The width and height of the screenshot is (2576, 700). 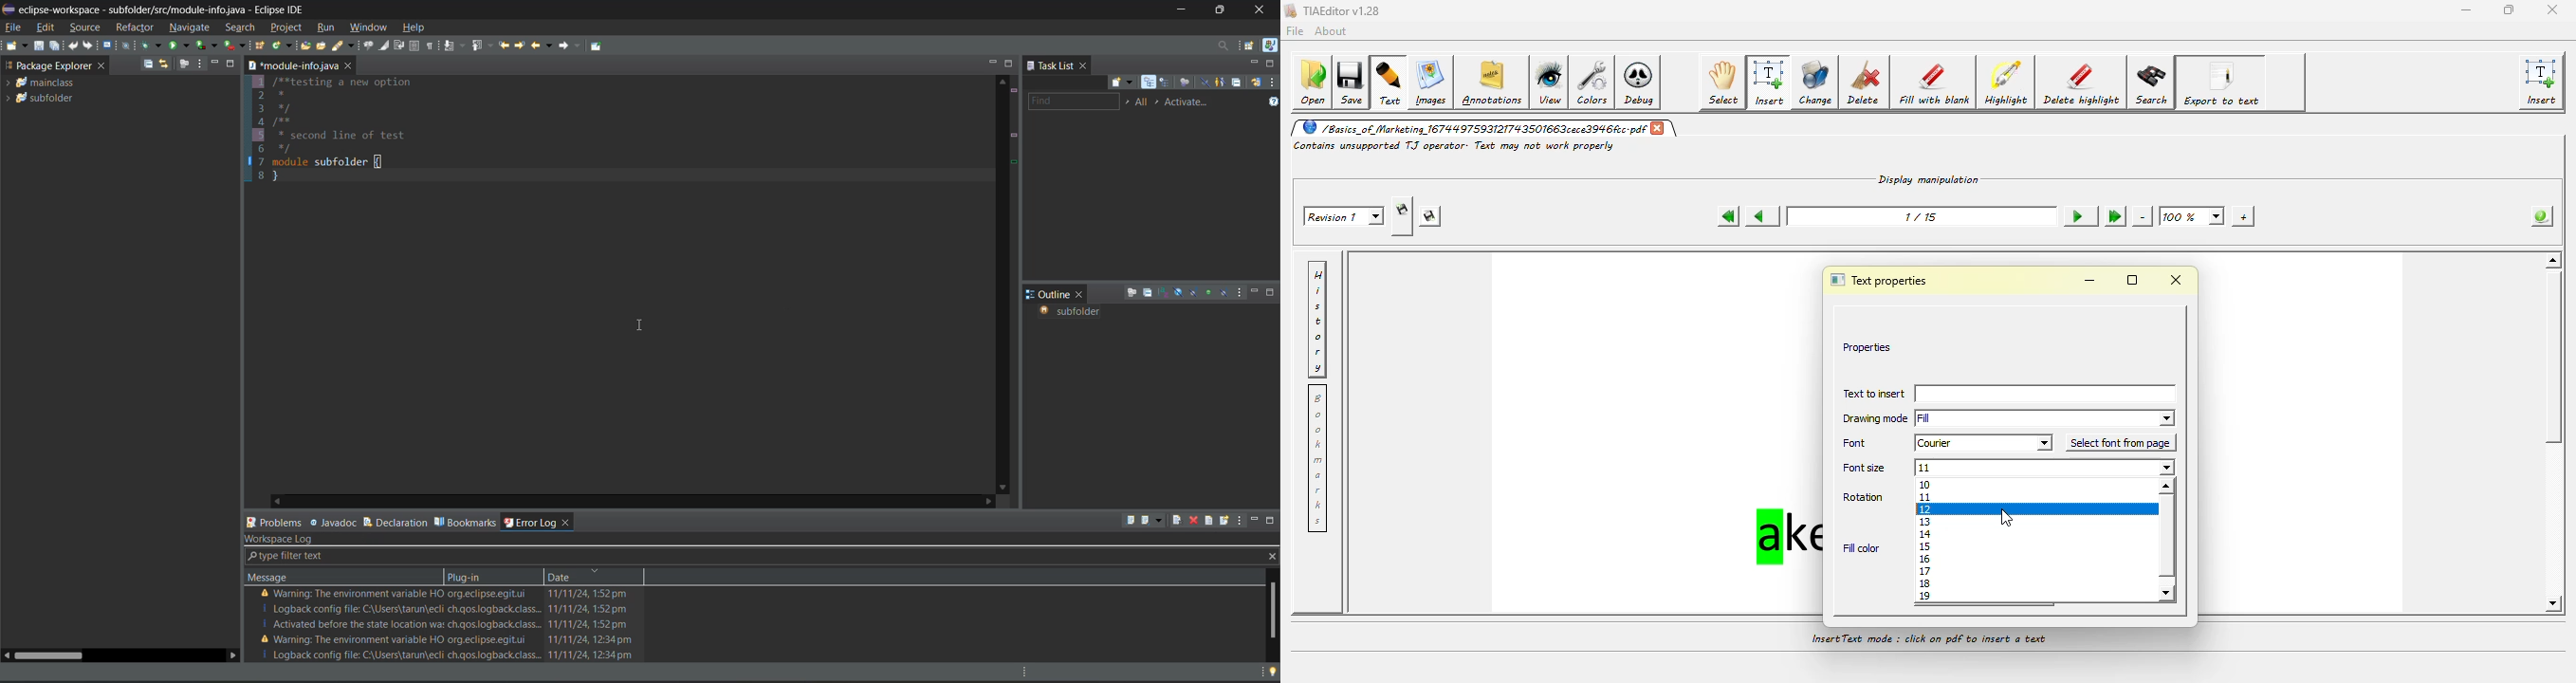 What do you see at coordinates (47, 65) in the screenshot?
I see `package explorer` at bounding box center [47, 65].